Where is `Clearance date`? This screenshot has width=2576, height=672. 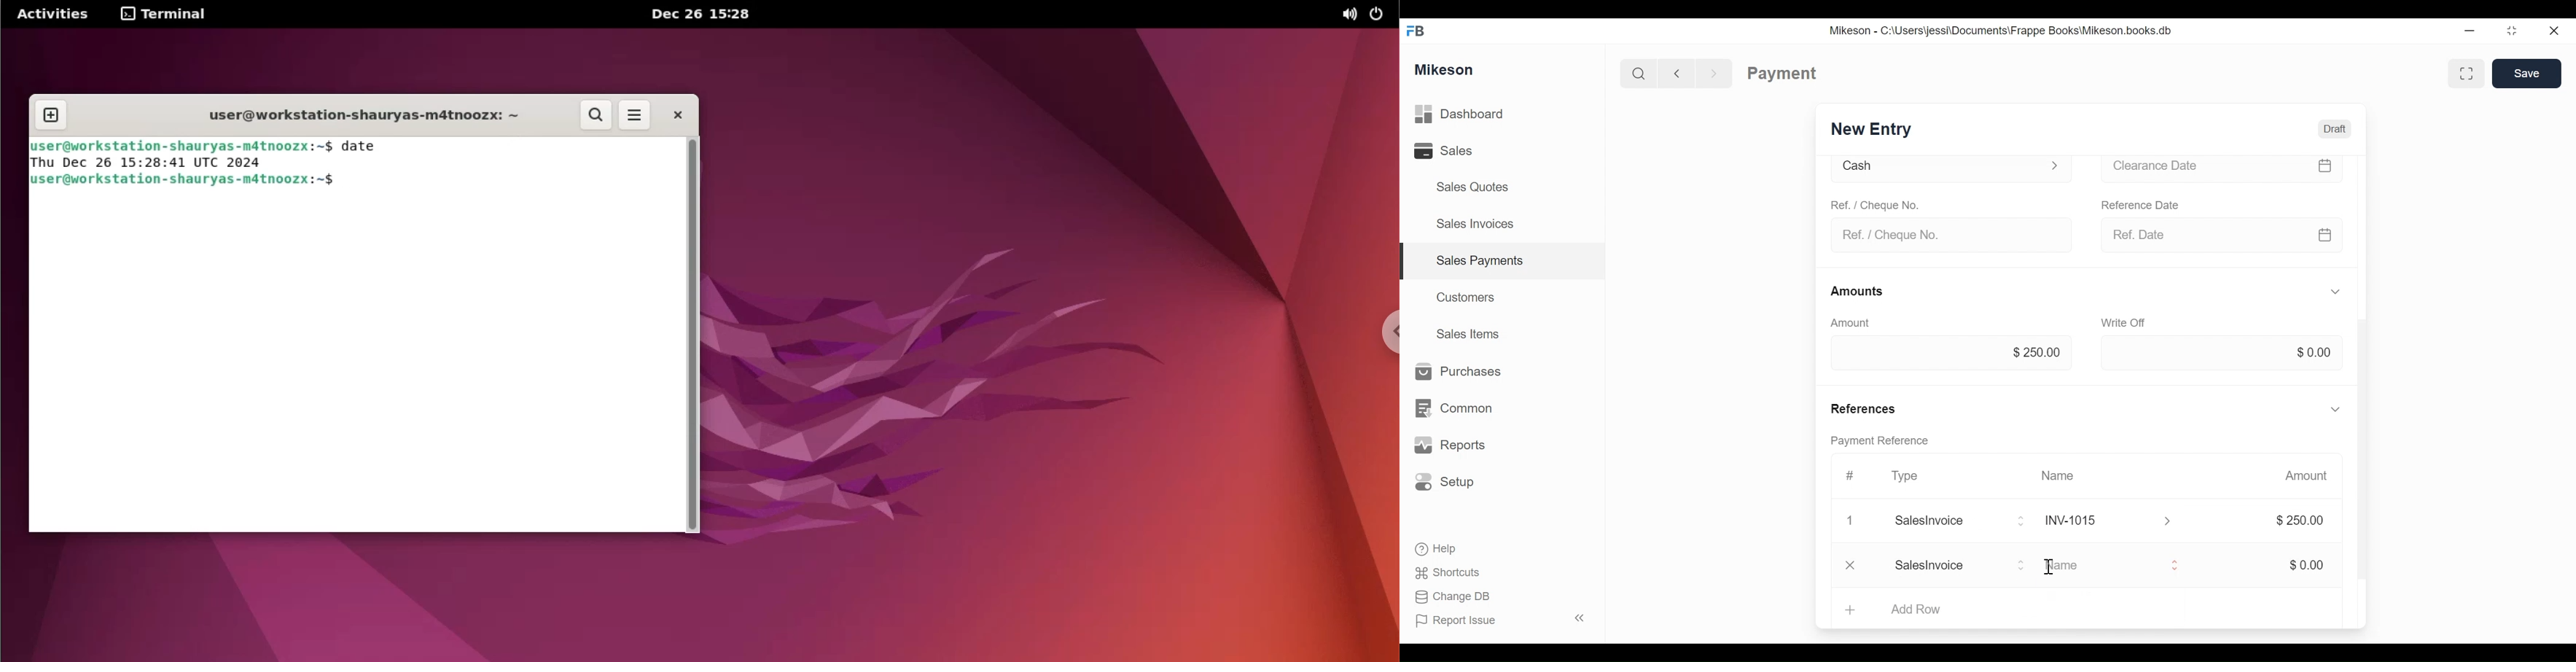 Clearance date is located at coordinates (2219, 169).